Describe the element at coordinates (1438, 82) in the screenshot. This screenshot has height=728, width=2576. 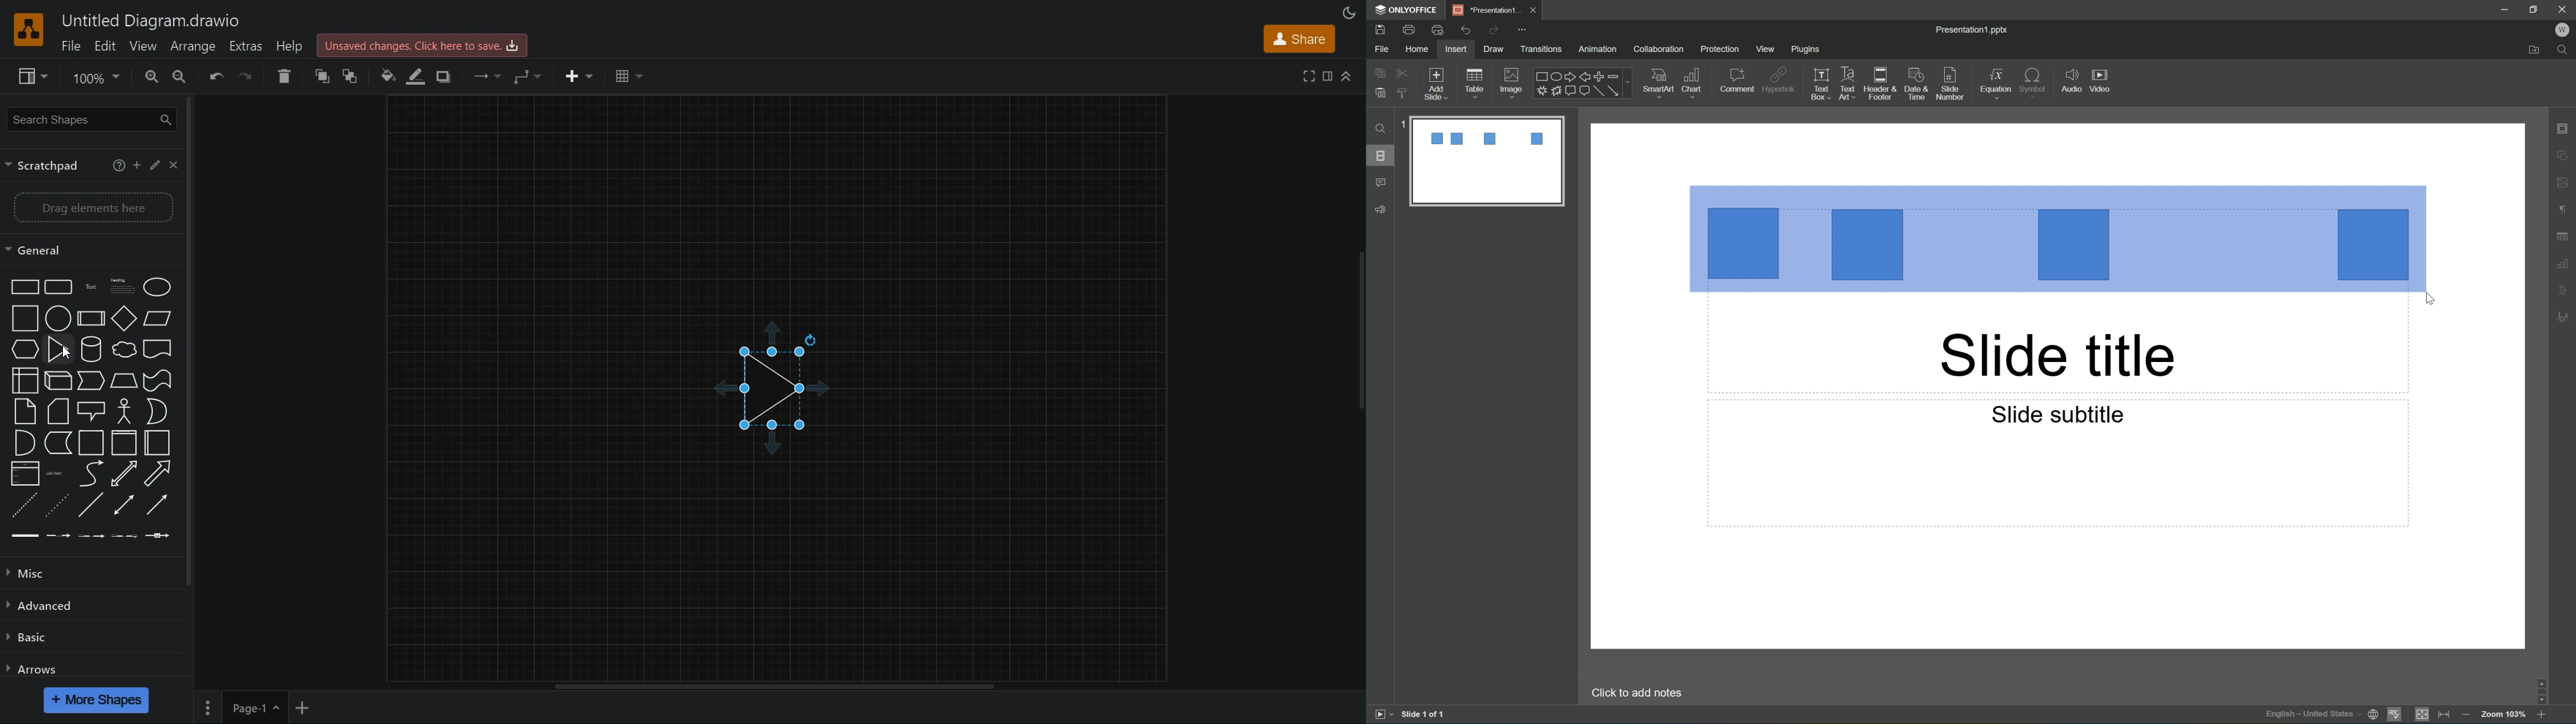
I see `add slide` at that location.